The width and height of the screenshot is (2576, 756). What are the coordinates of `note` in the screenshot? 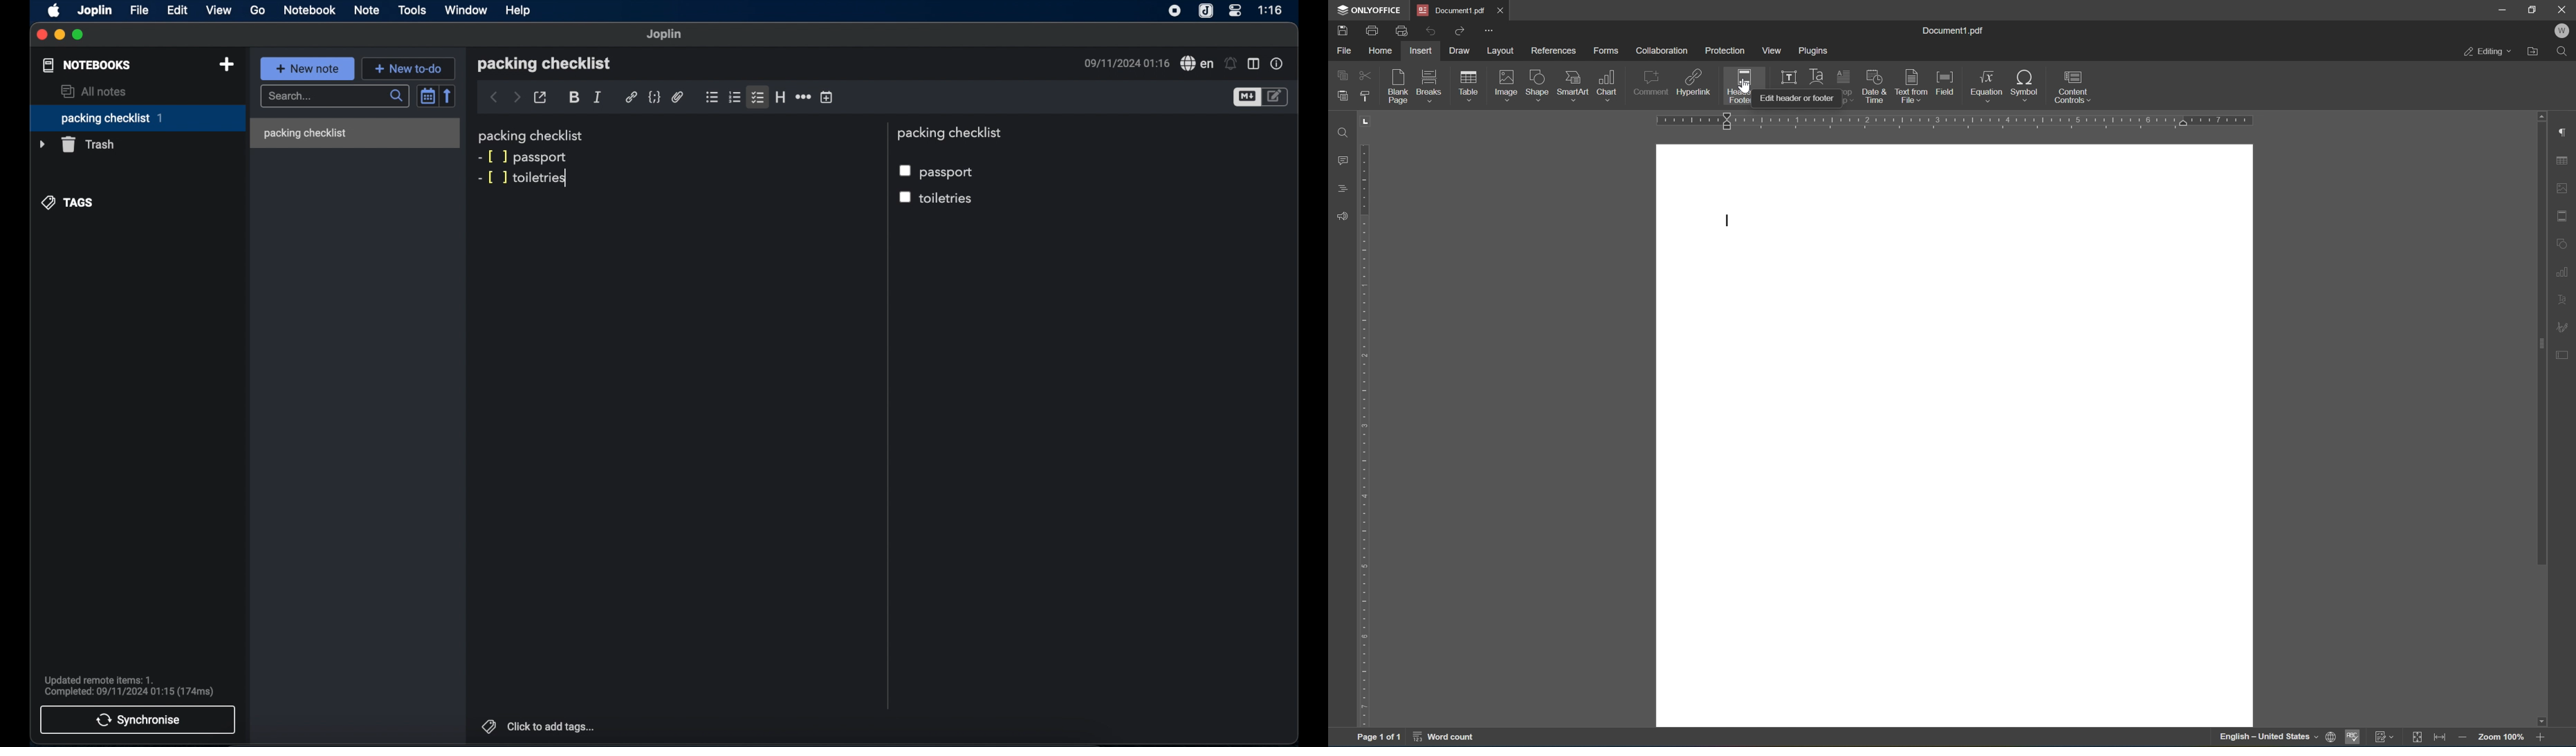 It's located at (367, 10).